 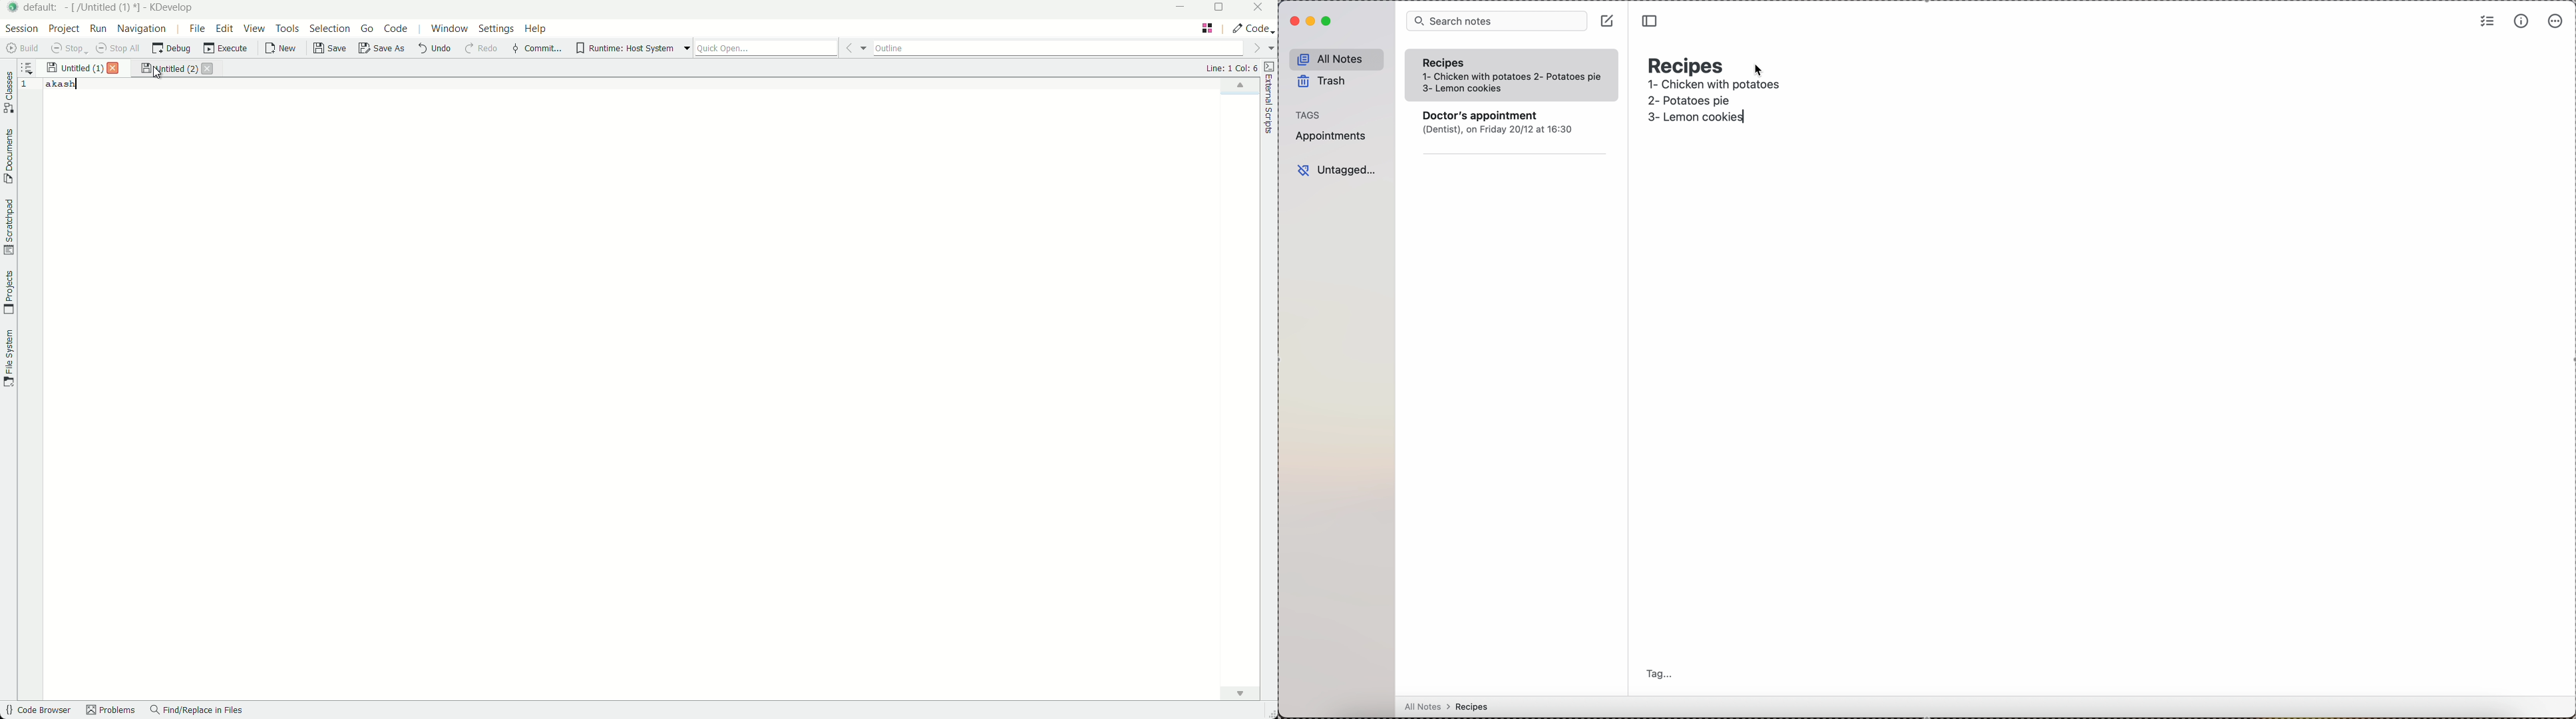 What do you see at coordinates (224, 49) in the screenshot?
I see `execute` at bounding box center [224, 49].